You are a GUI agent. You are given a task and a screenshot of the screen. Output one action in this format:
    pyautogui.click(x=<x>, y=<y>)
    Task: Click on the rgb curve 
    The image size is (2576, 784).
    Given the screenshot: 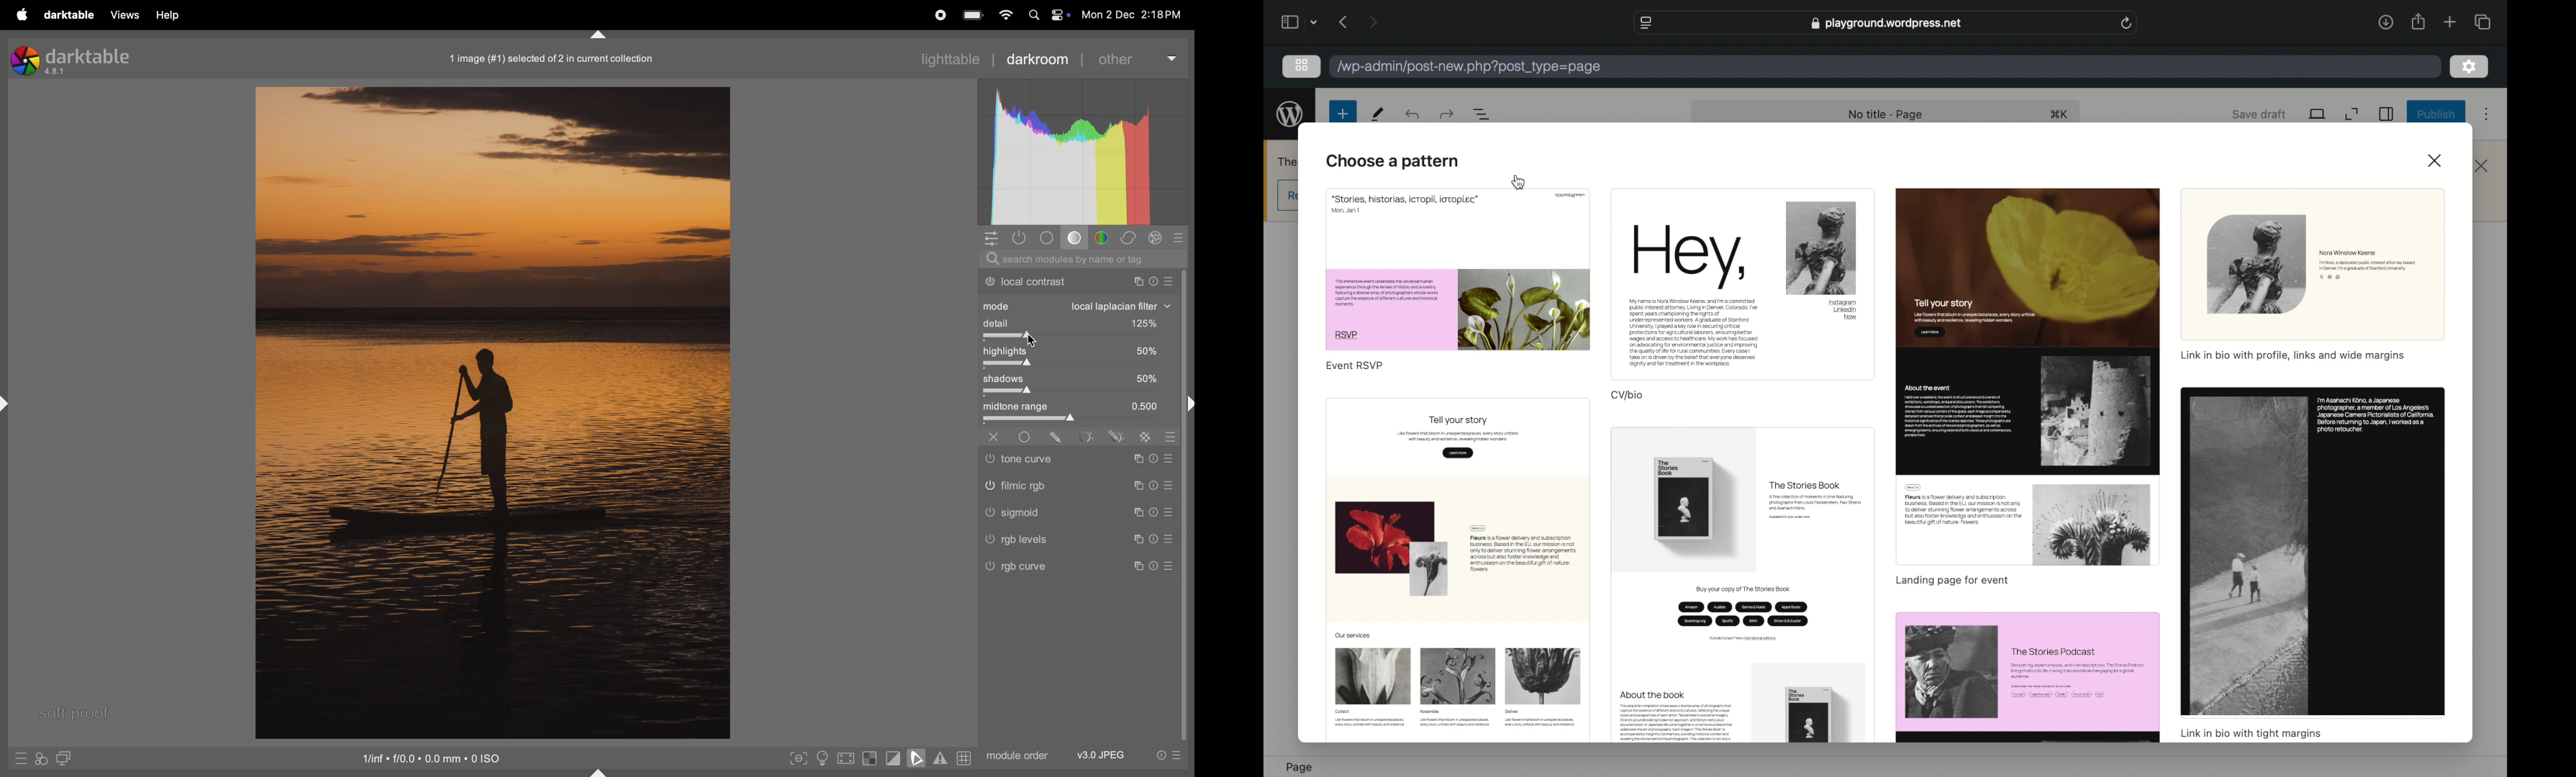 What is the action you would take?
    pyautogui.click(x=1025, y=569)
    